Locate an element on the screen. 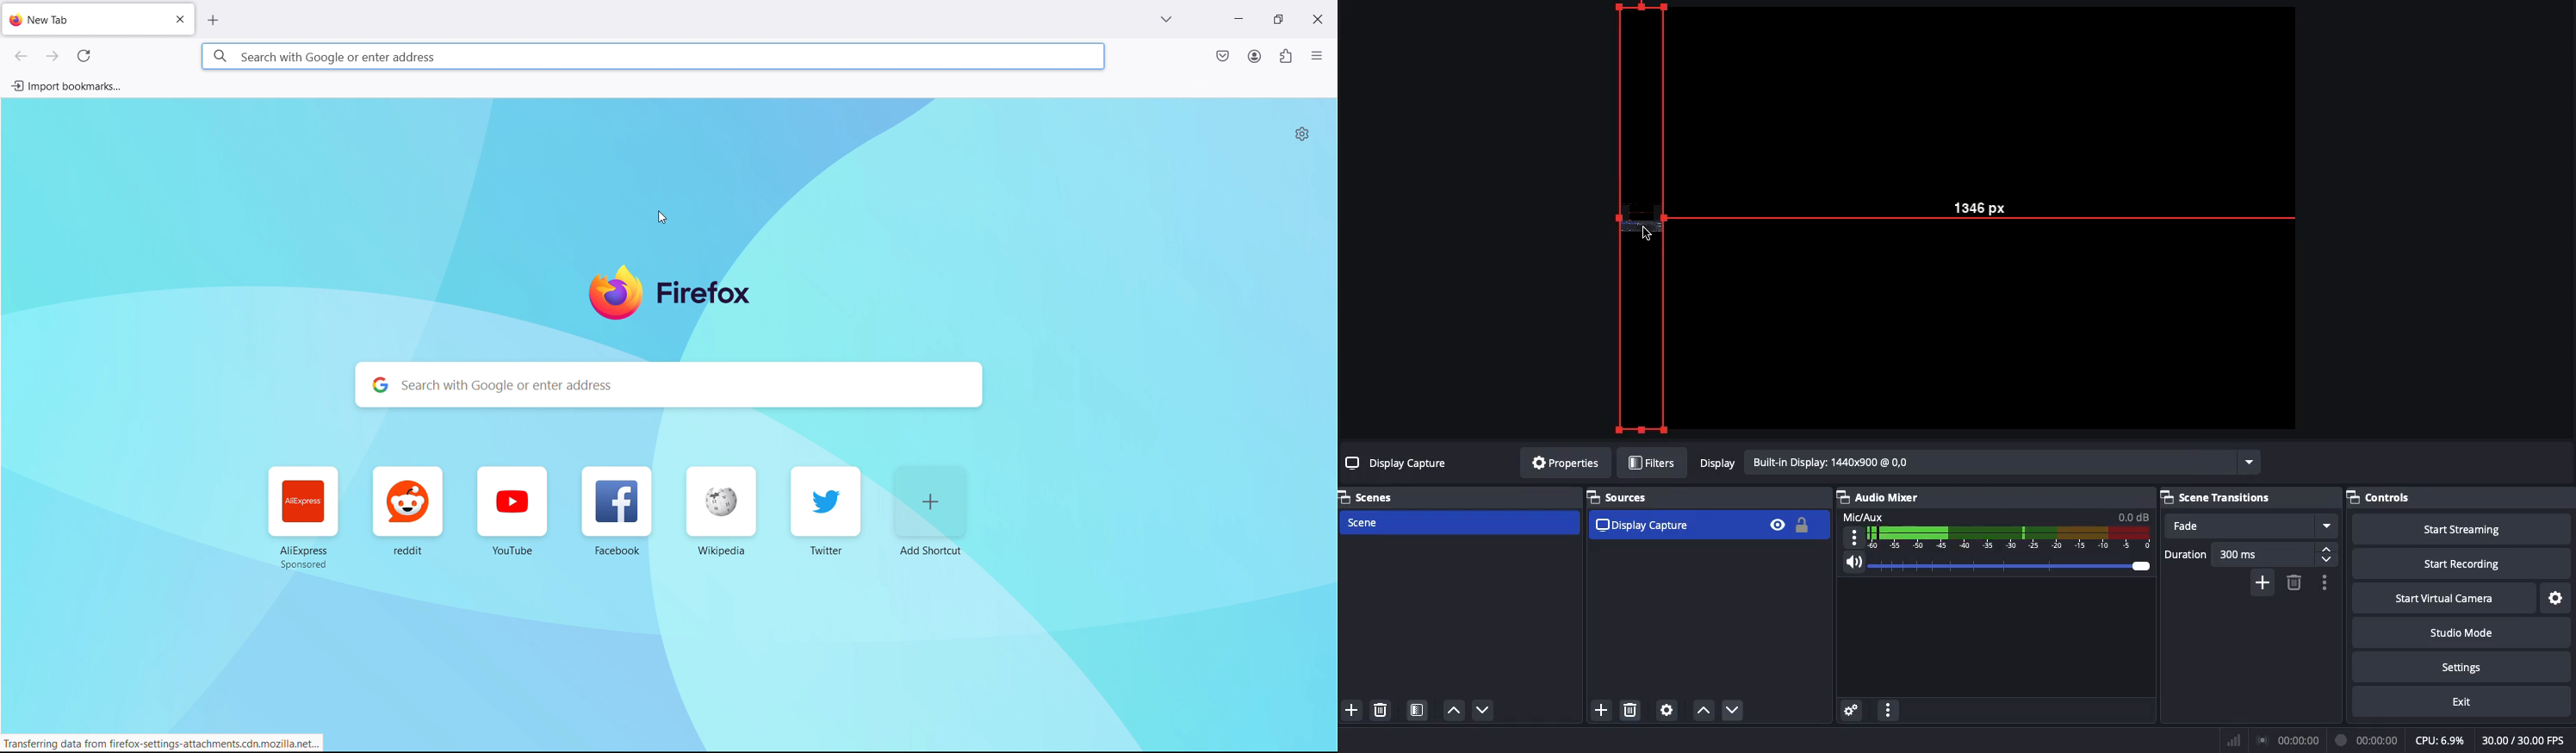 This screenshot has height=756, width=2576. close is located at coordinates (1317, 17).